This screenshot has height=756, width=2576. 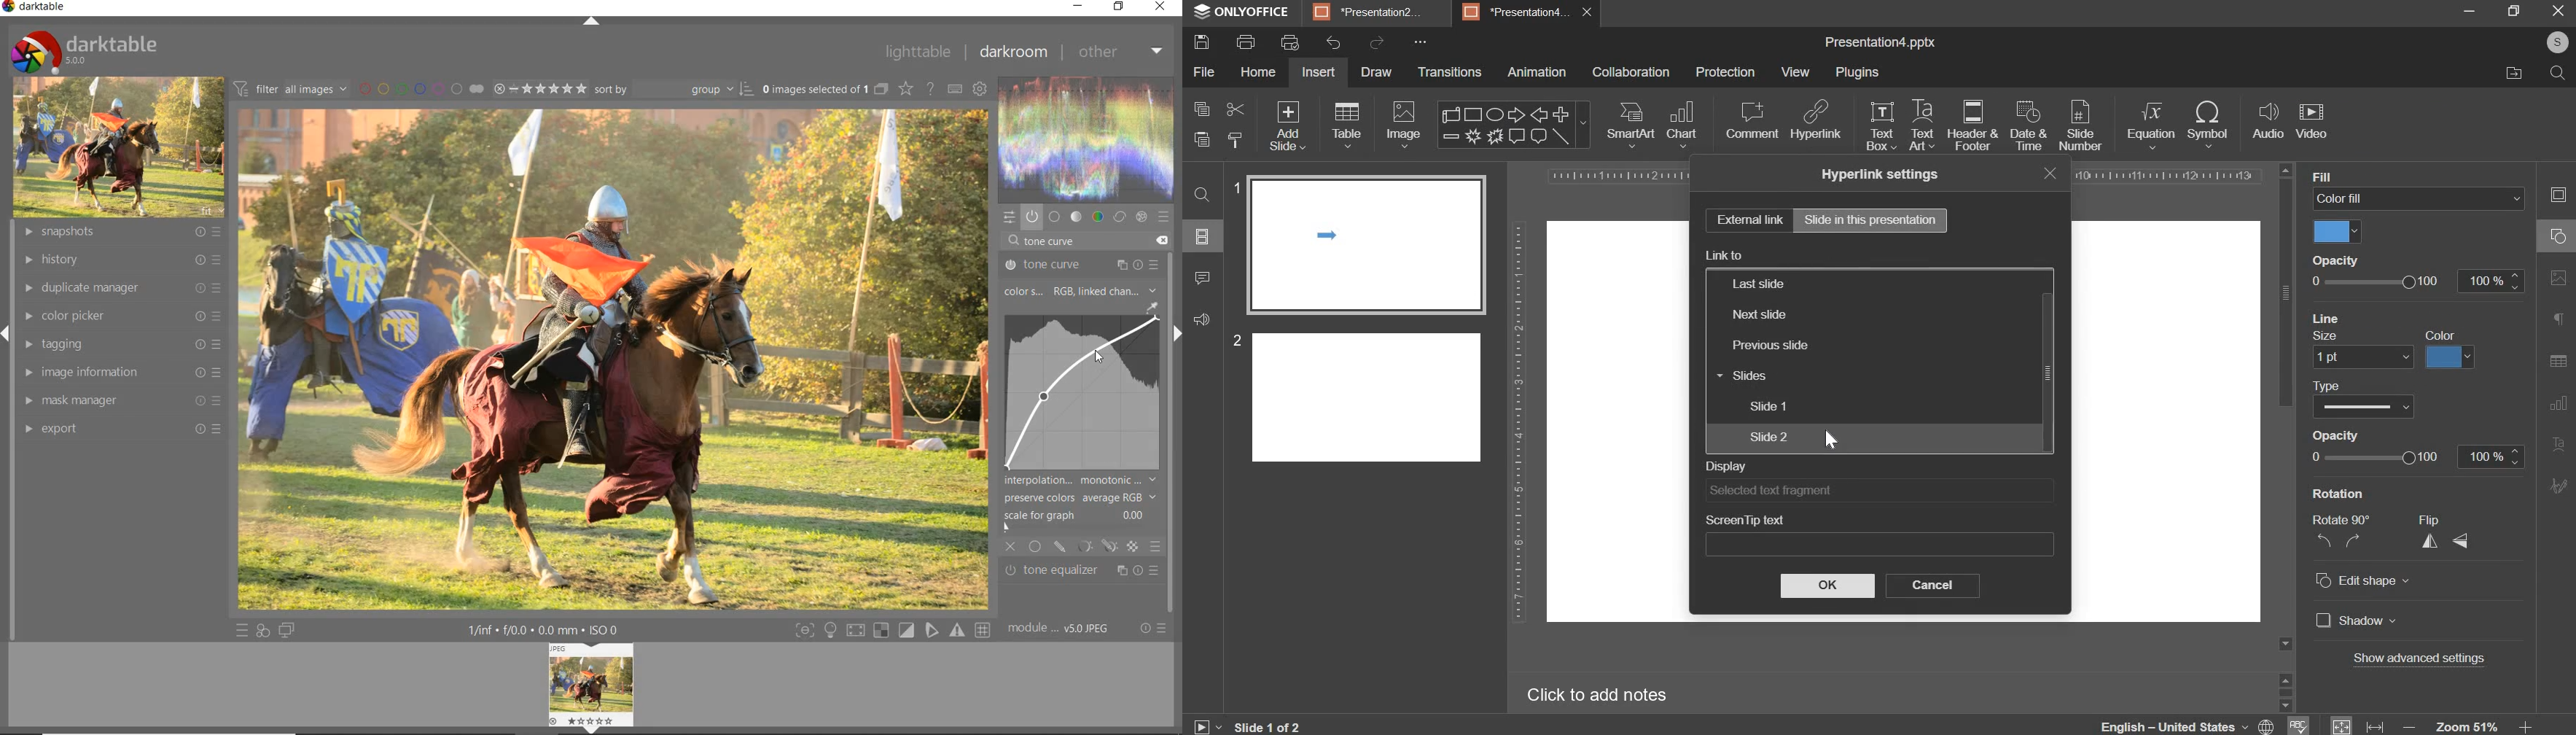 What do you see at coordinates (1873, 516) in the screenshot?
I see `screentip text` at bounding box center [1873, 516].